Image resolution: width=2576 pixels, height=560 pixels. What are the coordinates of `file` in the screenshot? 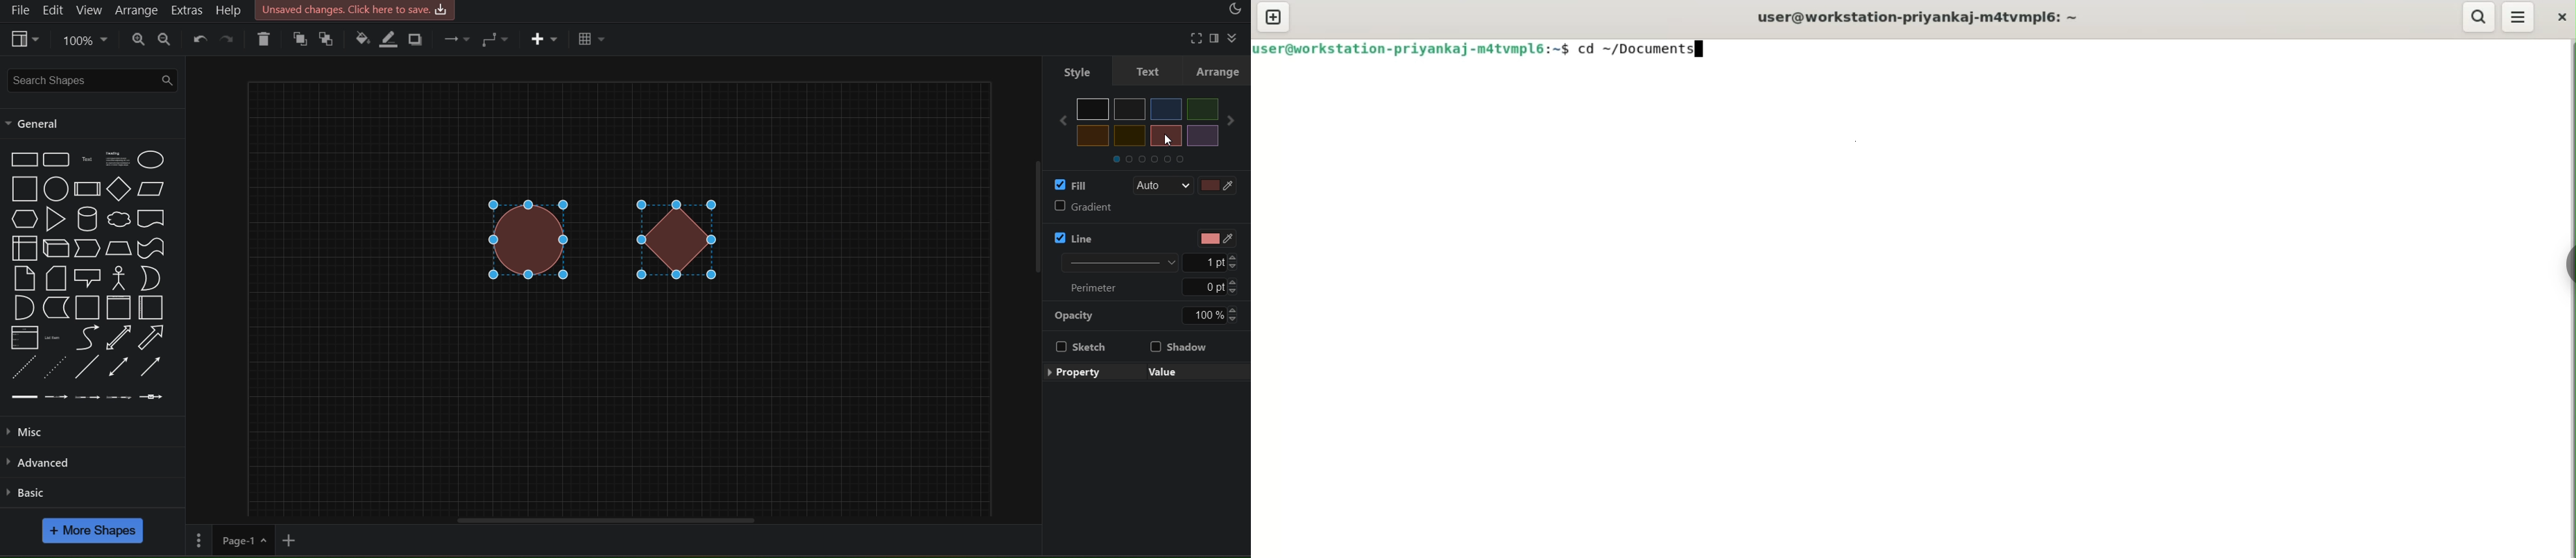 It's located at (21, 10).